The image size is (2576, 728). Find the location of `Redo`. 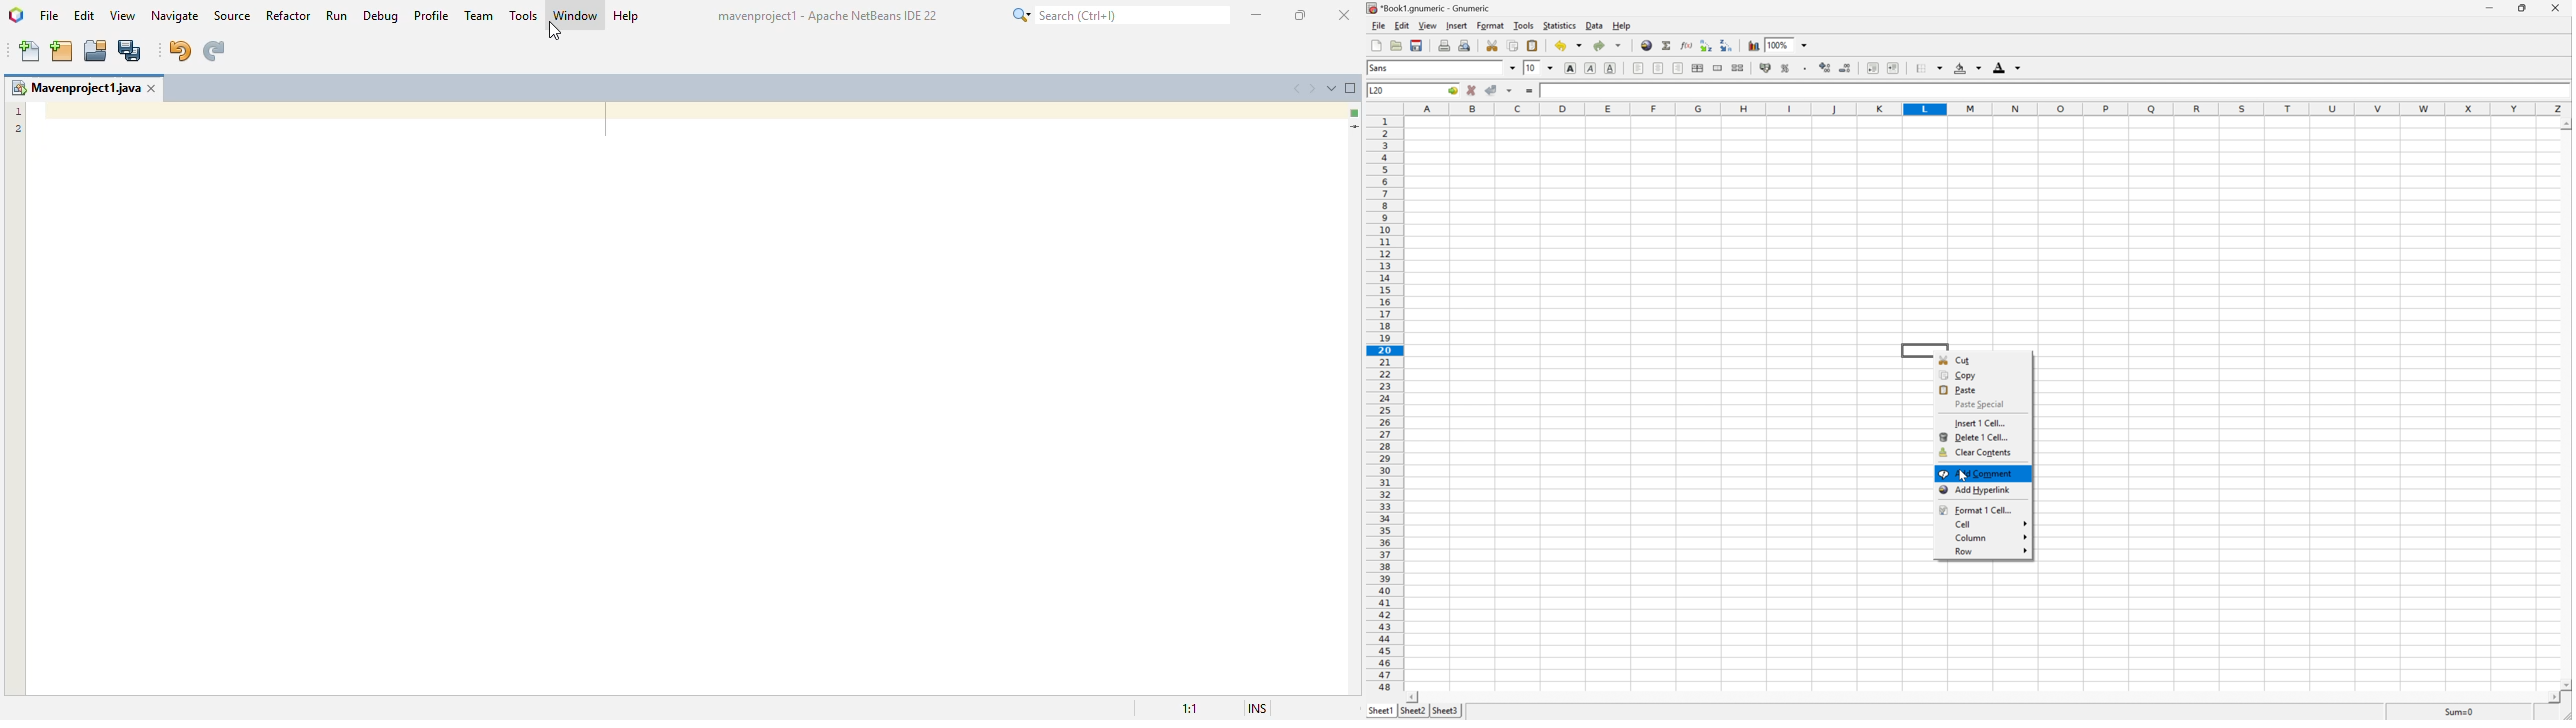

Redo is located at coordinates (1609, 45).